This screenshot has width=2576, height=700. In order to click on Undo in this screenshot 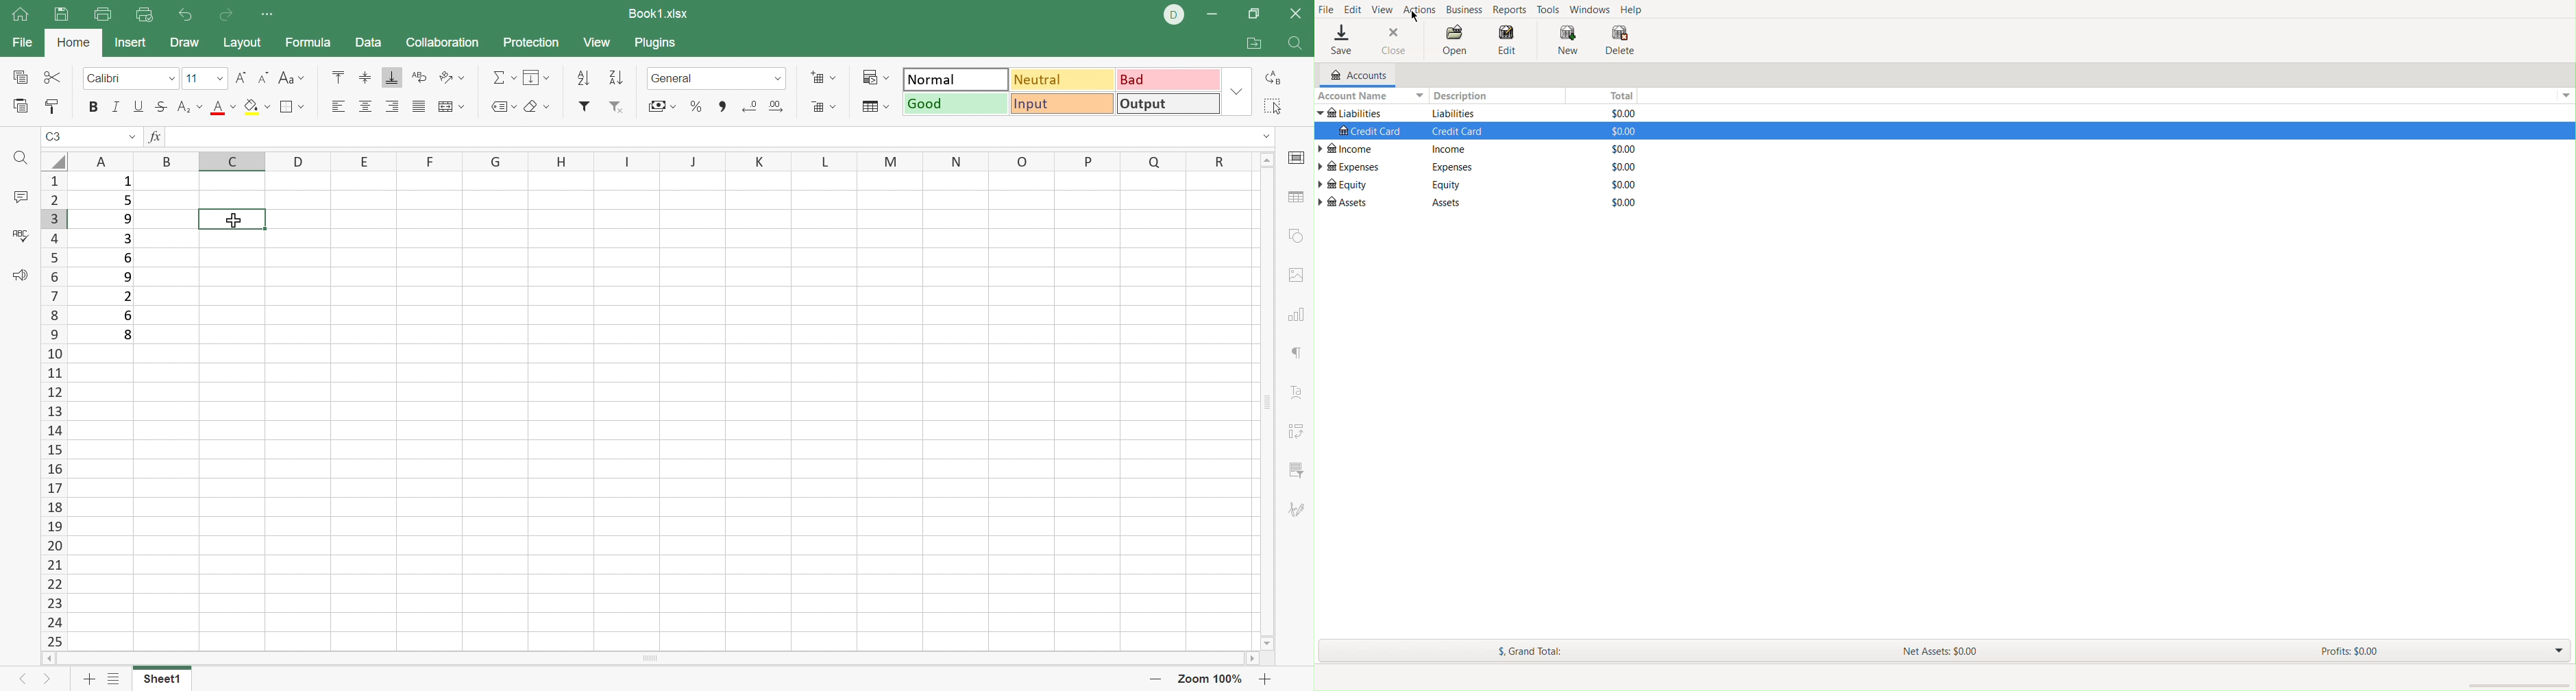, I will do `click(185, 15)`.